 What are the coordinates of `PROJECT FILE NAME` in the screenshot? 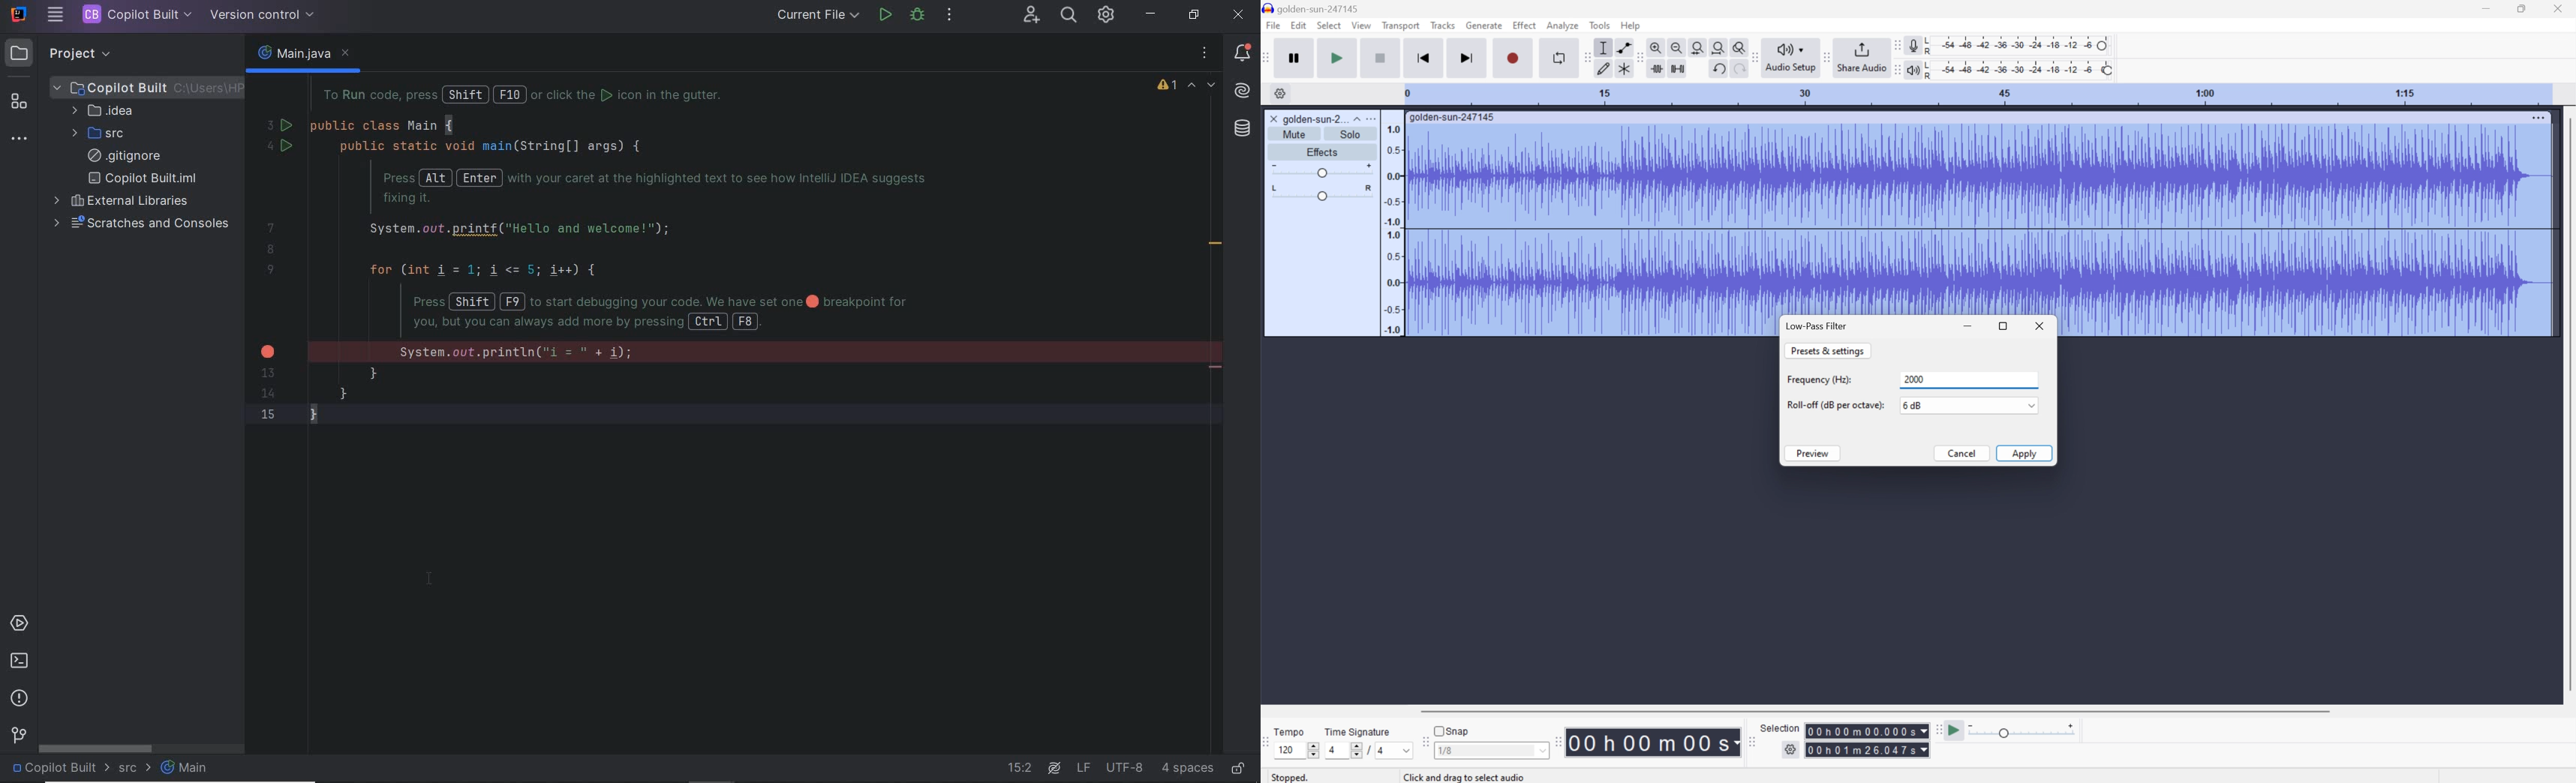 It's located at (137, 14).